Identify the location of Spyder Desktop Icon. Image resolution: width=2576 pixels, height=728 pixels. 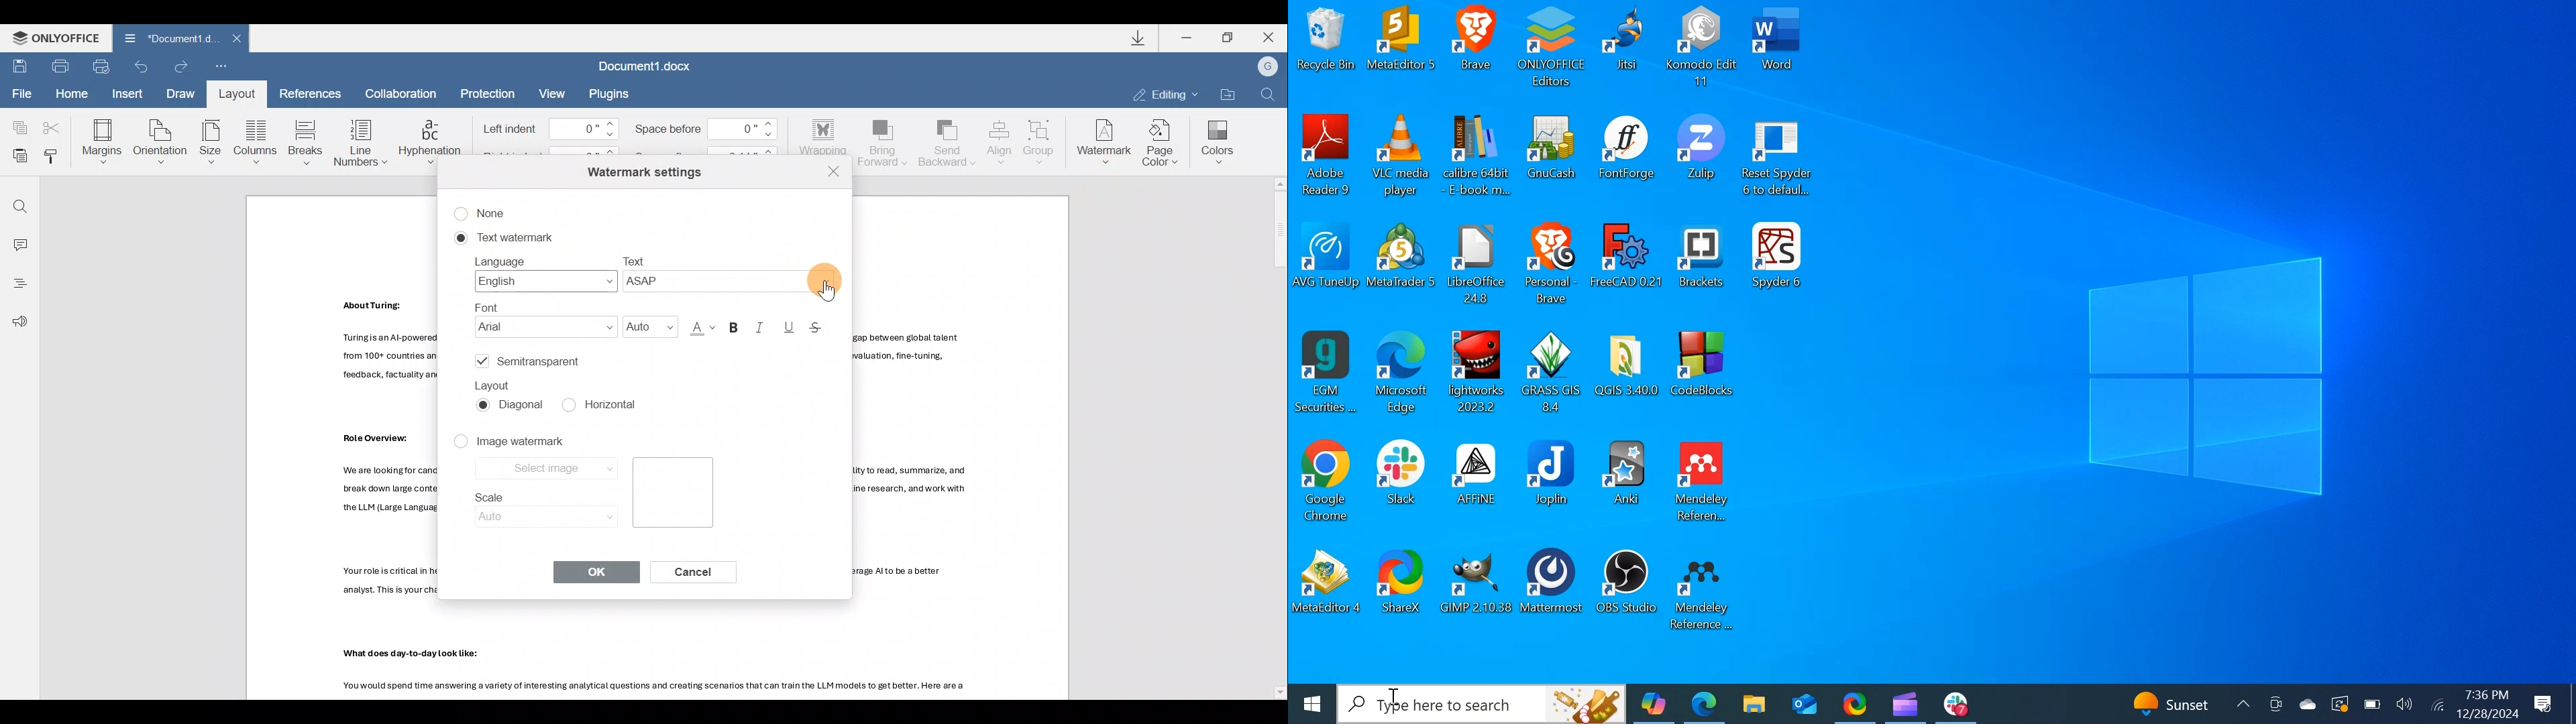
(1780, 265).